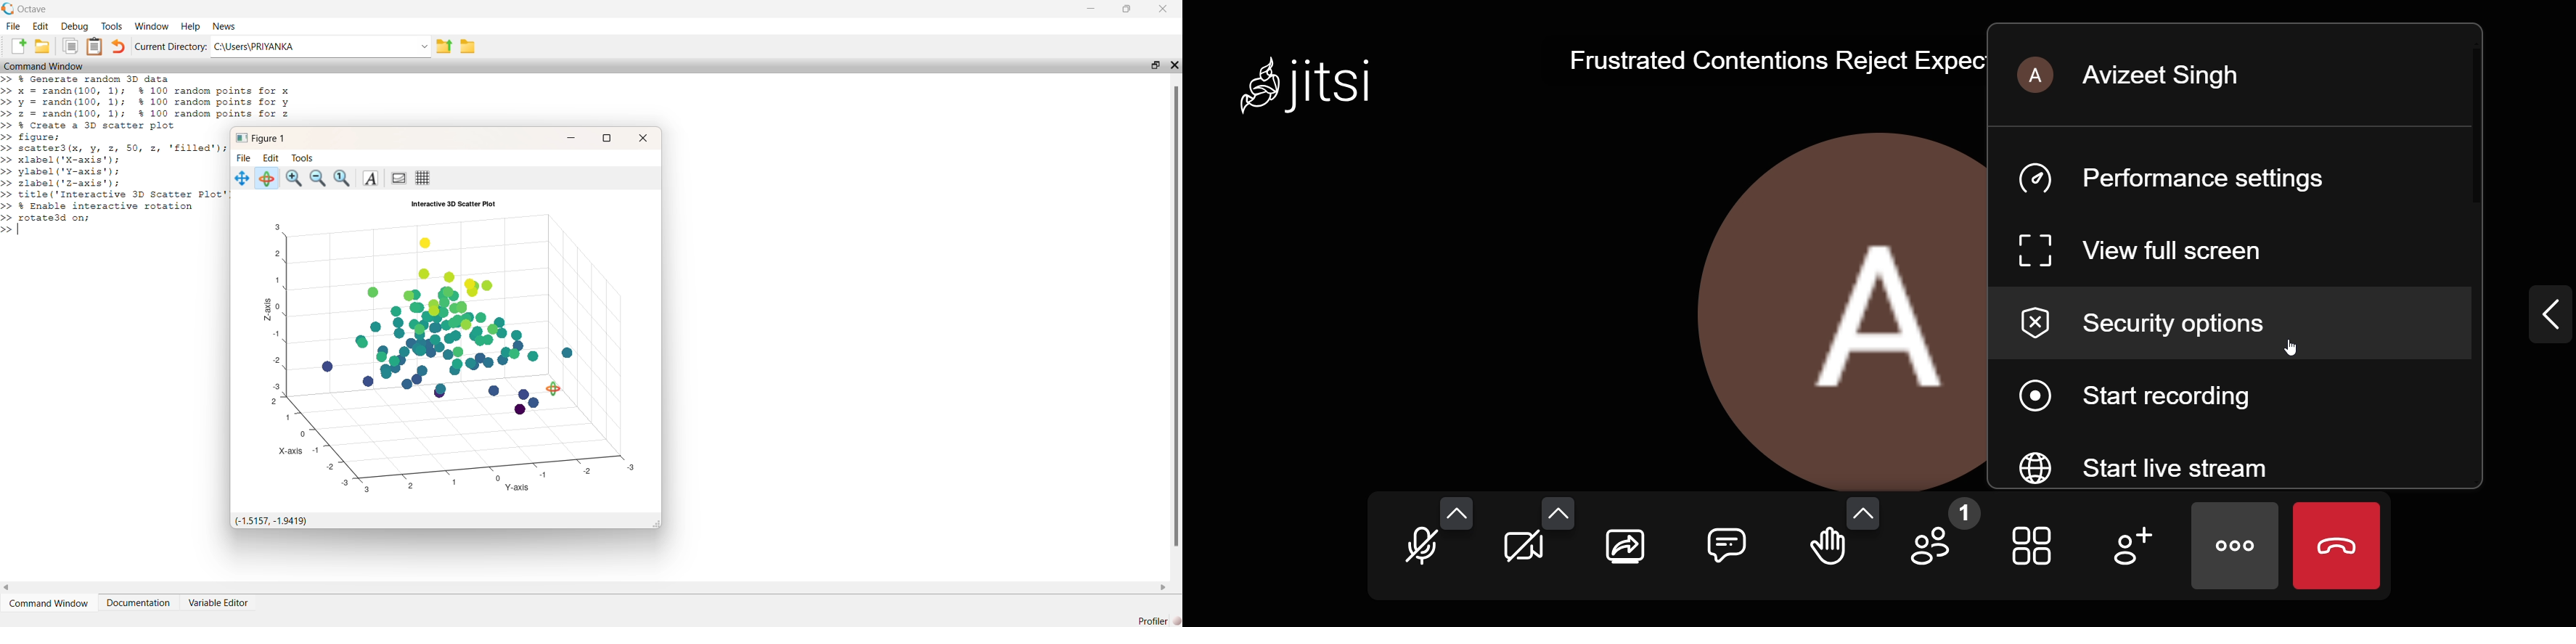 This screenshot has width=2576, height=644. Describe the element at coordinates (266, 178) in the screenshot. I see `rotate` at that location.